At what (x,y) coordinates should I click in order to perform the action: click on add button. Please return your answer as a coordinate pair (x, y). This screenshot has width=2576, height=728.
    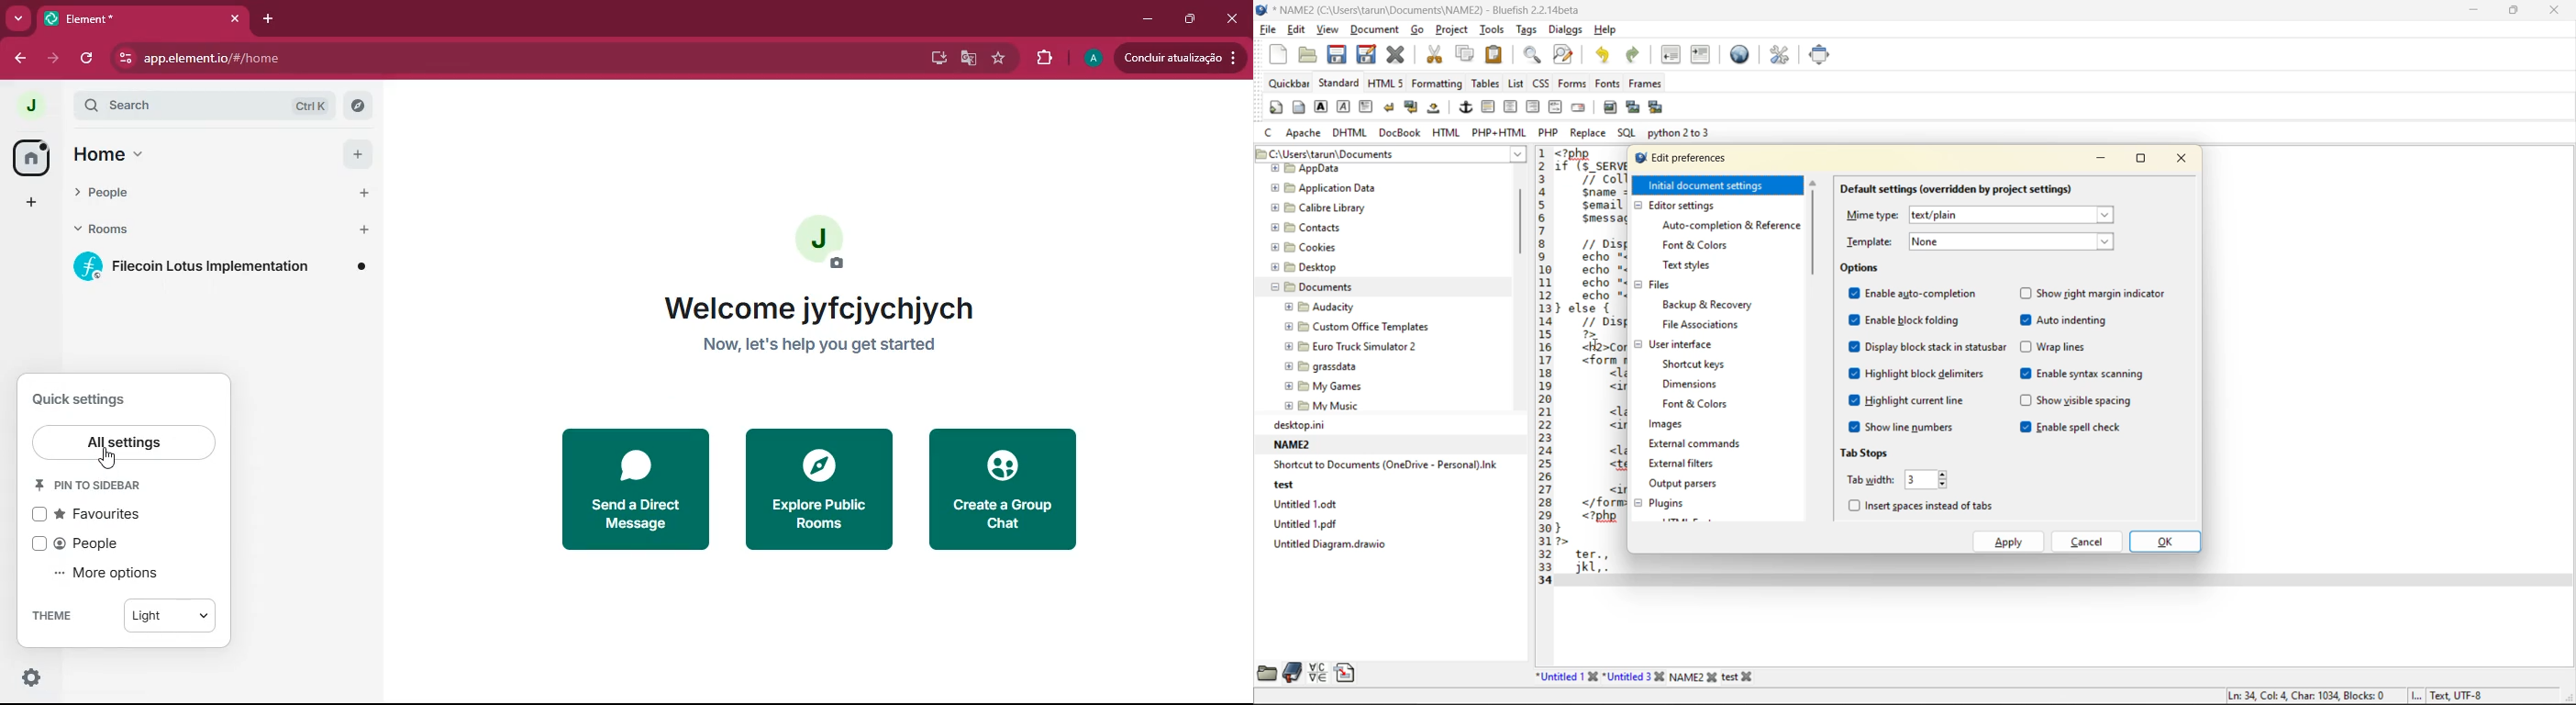
    Looking at the image, I should click on (361, 231).